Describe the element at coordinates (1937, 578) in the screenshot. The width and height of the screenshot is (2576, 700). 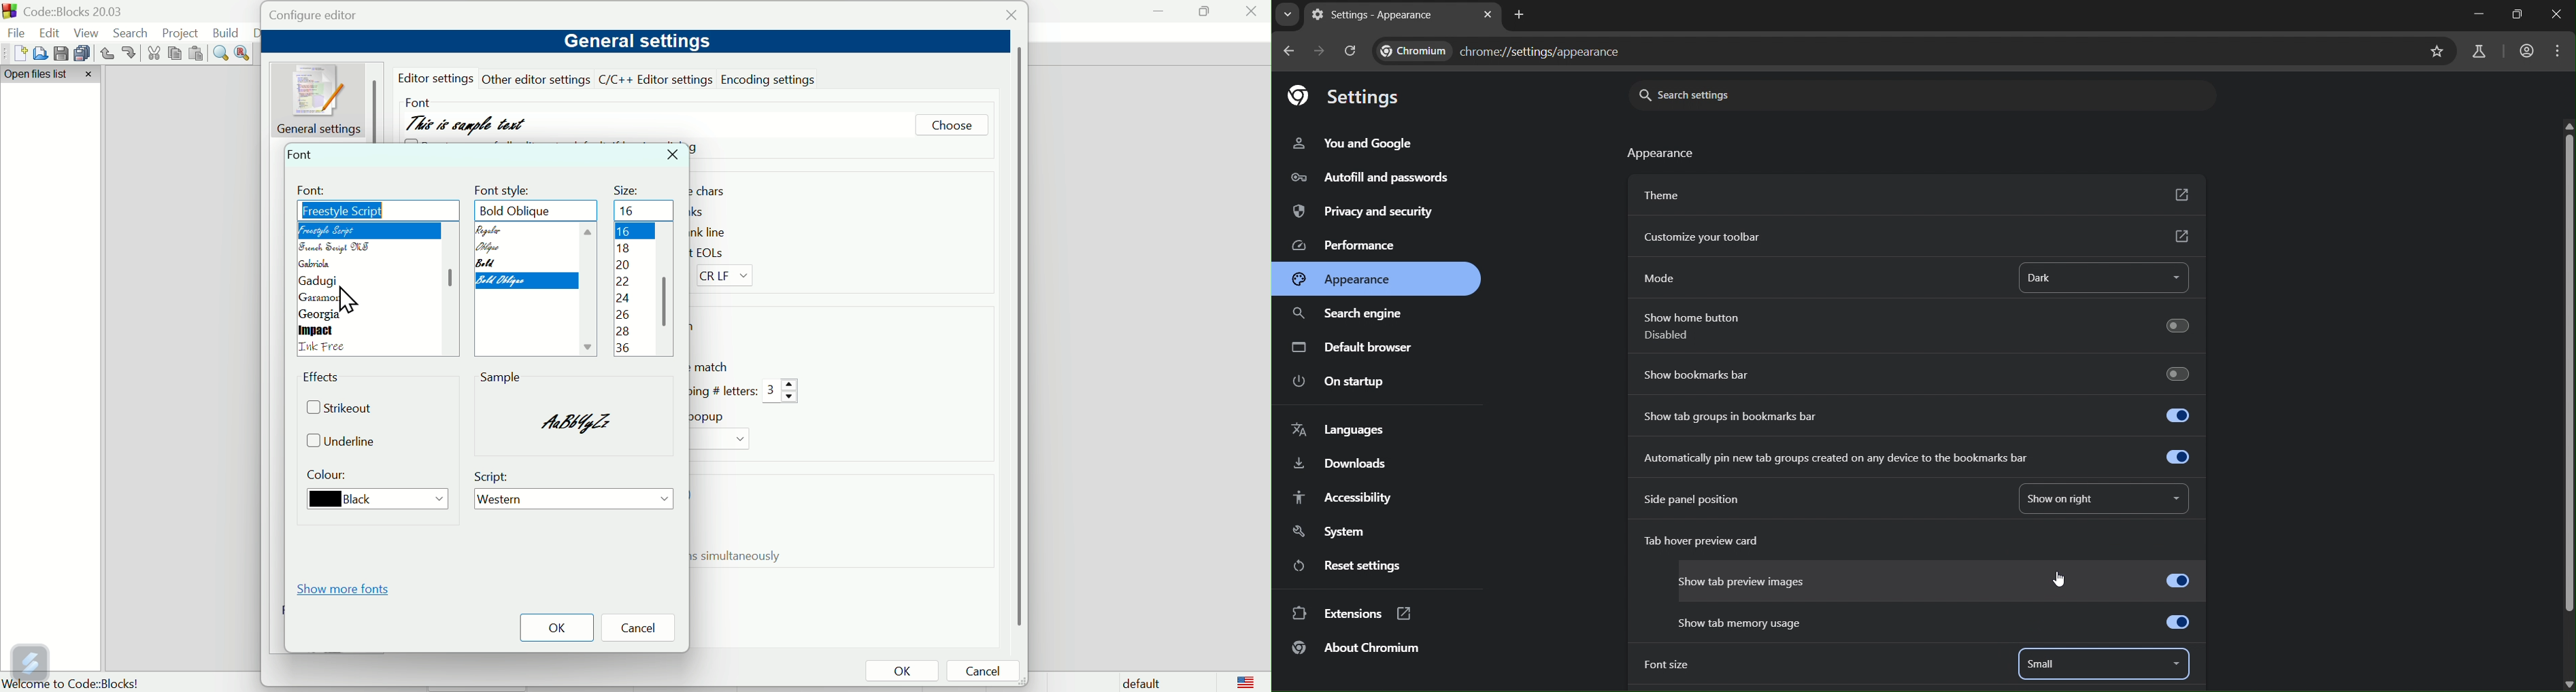
I see `show tab preview images` at that location.